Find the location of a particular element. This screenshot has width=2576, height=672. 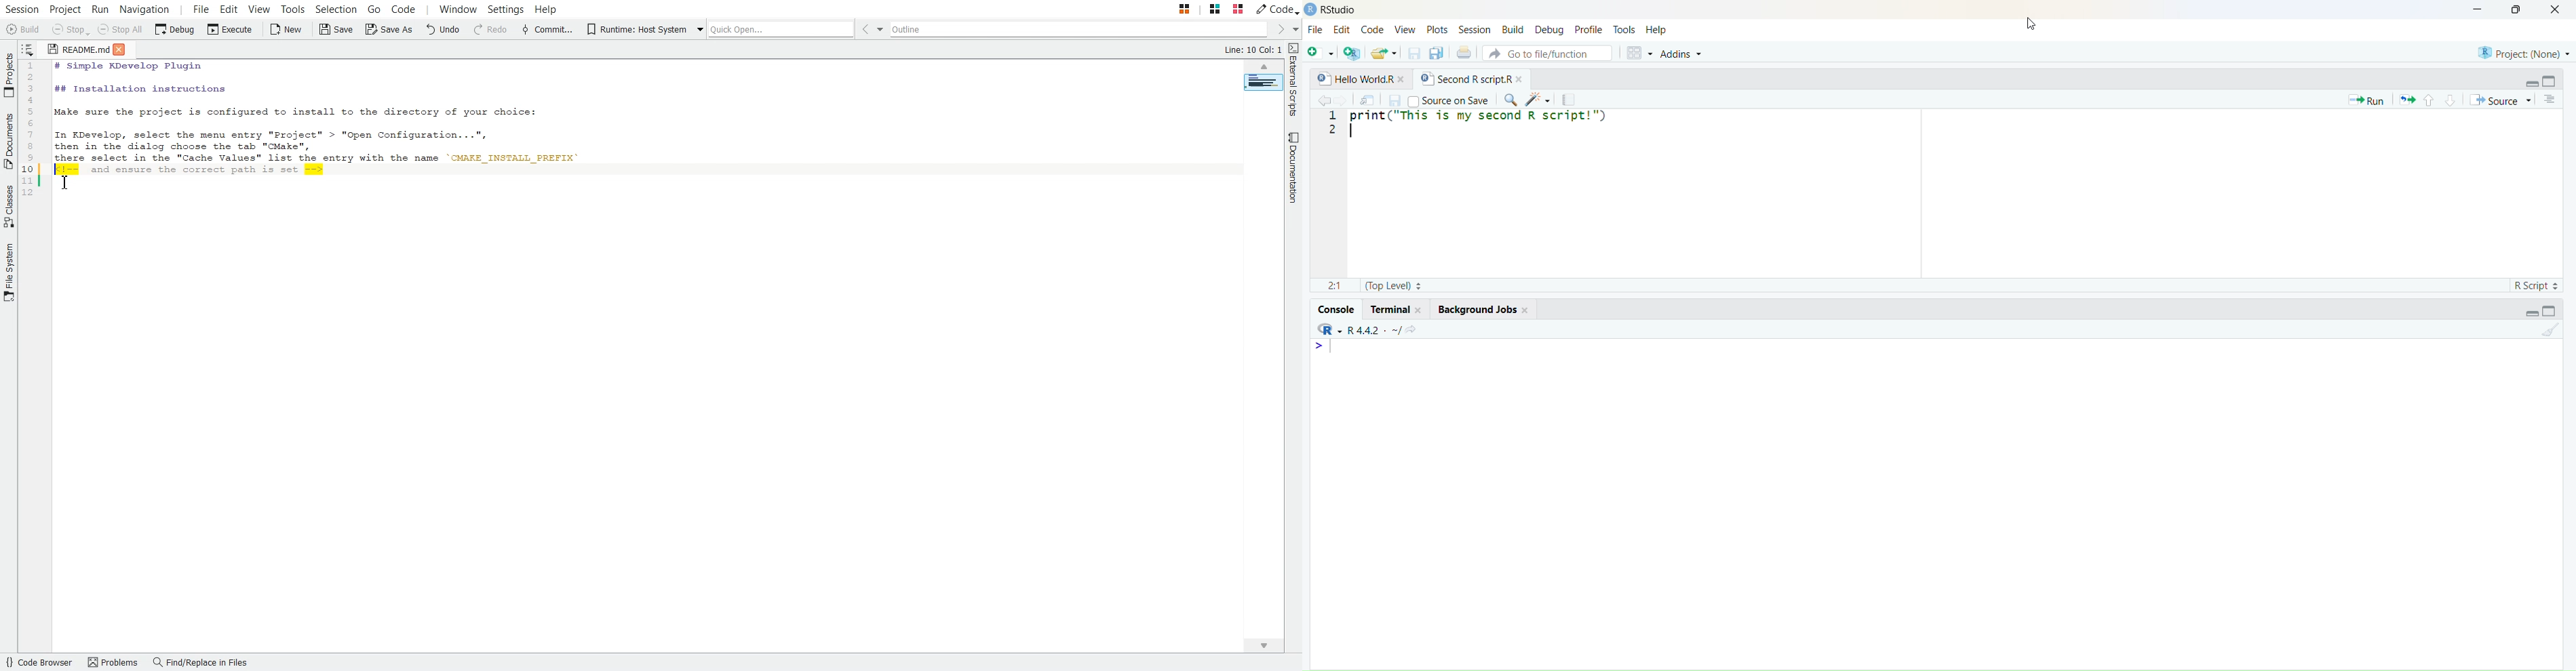

Session is located at coordinates (1474, 29).